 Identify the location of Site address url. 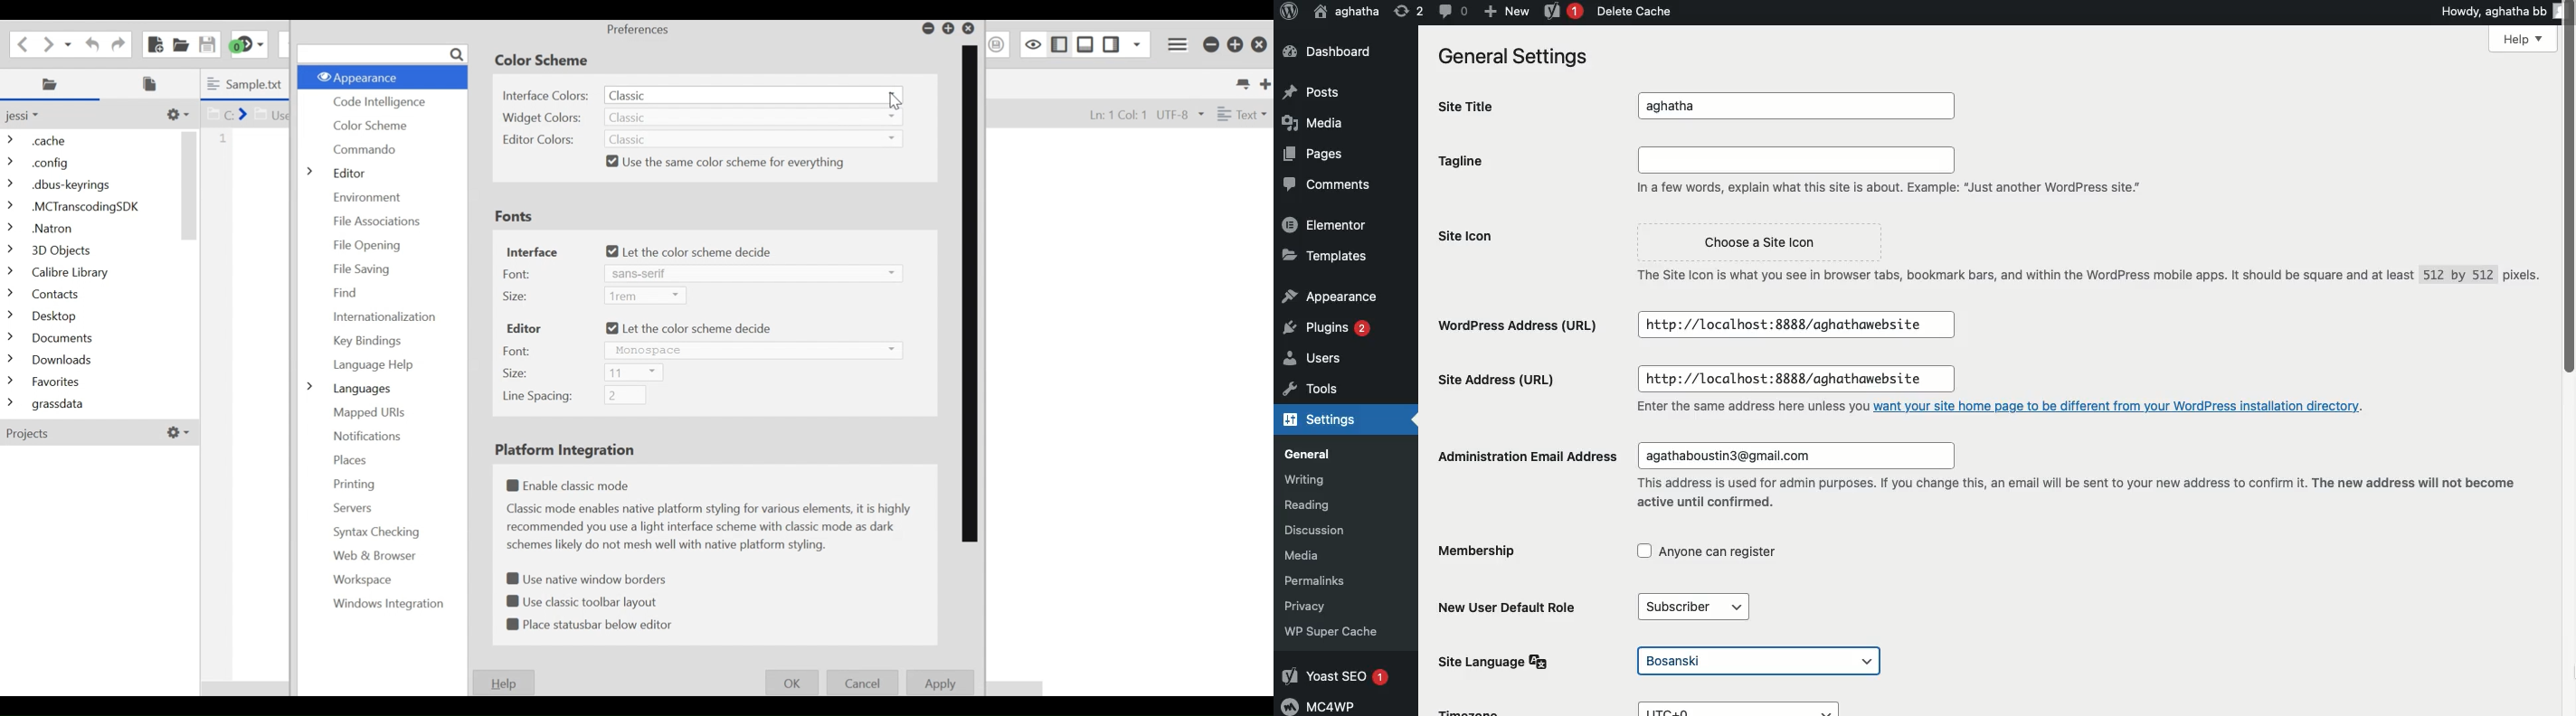
(1501, 382).